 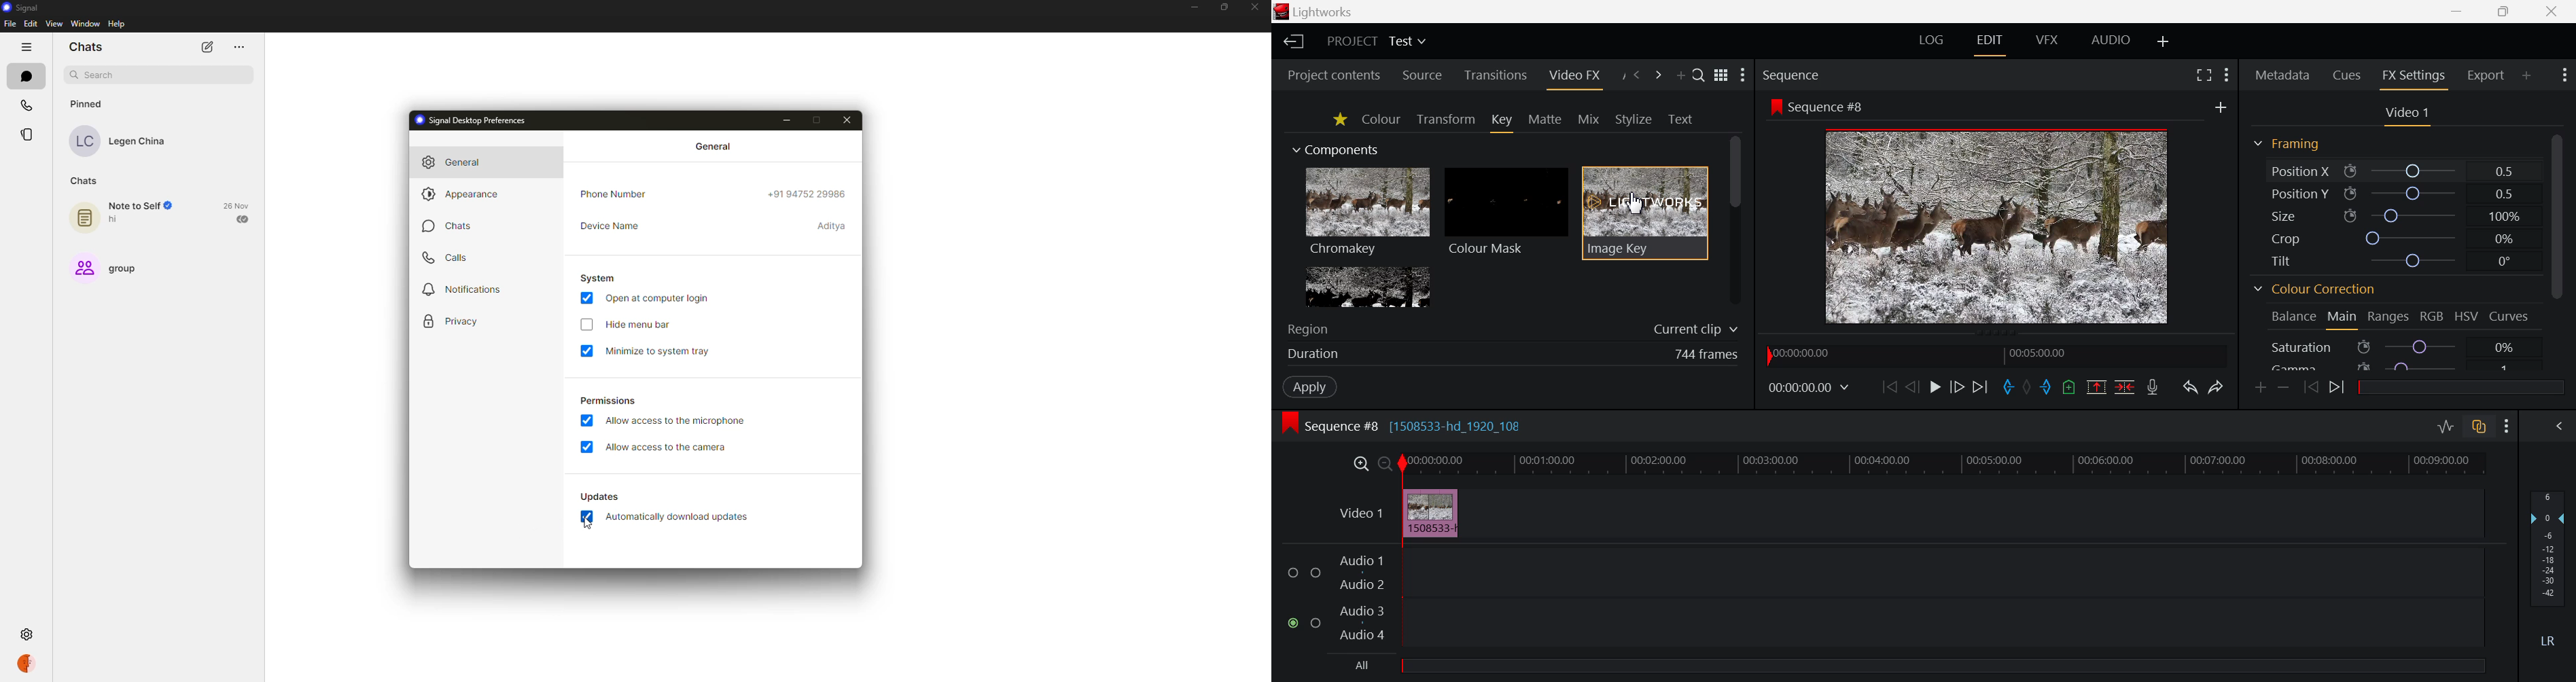 I want to click on Colour Correction, so click(x=2318, y=289).